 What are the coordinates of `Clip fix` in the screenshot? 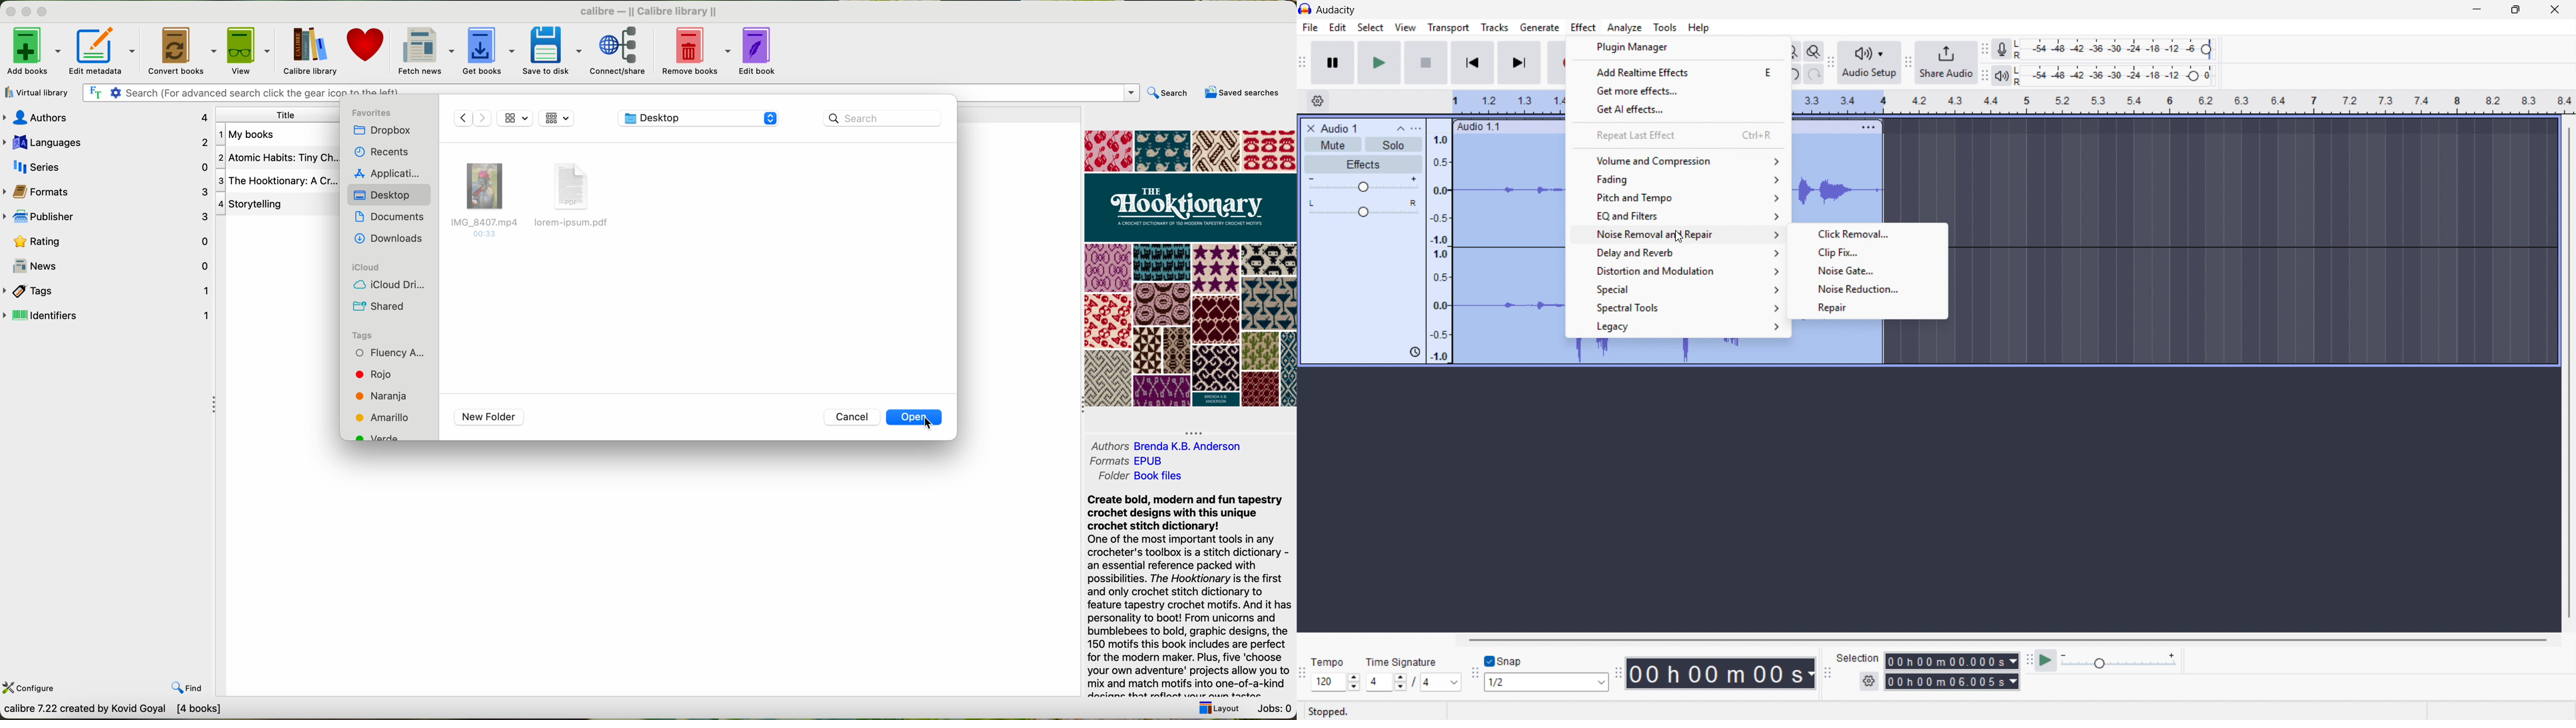 It's located at (1866, 251).